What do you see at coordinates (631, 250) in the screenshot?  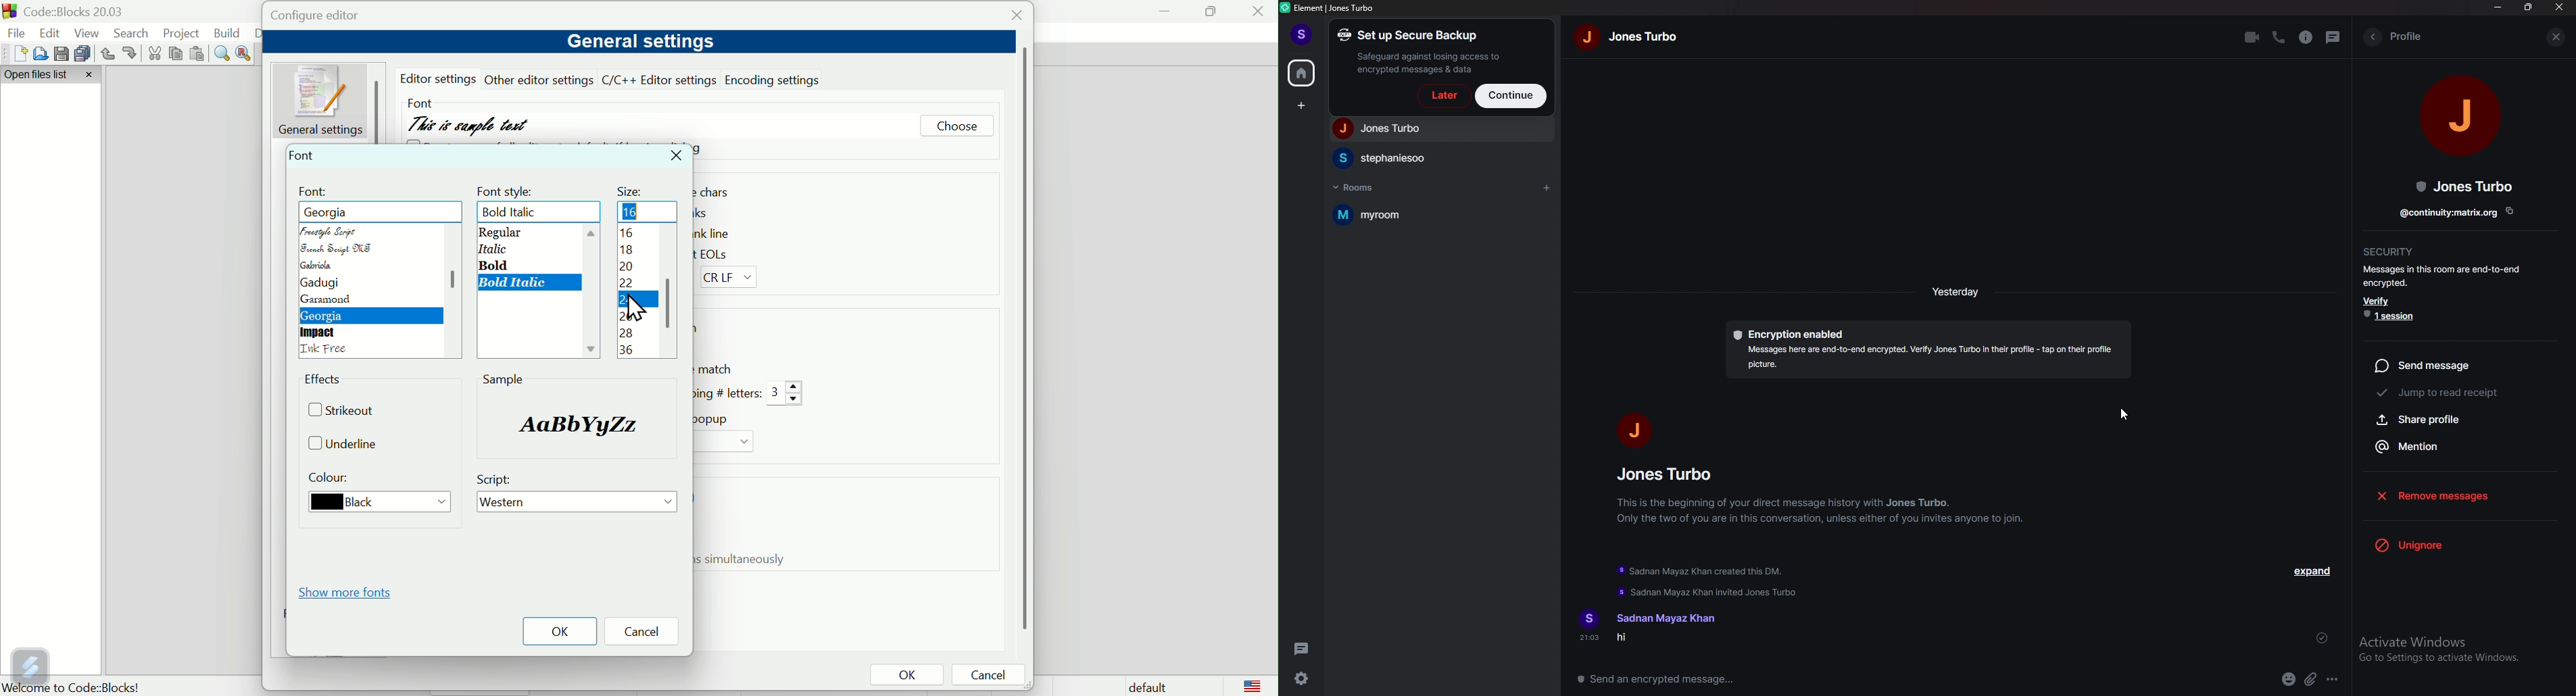 I see `18` at bounding box center [631, 250].